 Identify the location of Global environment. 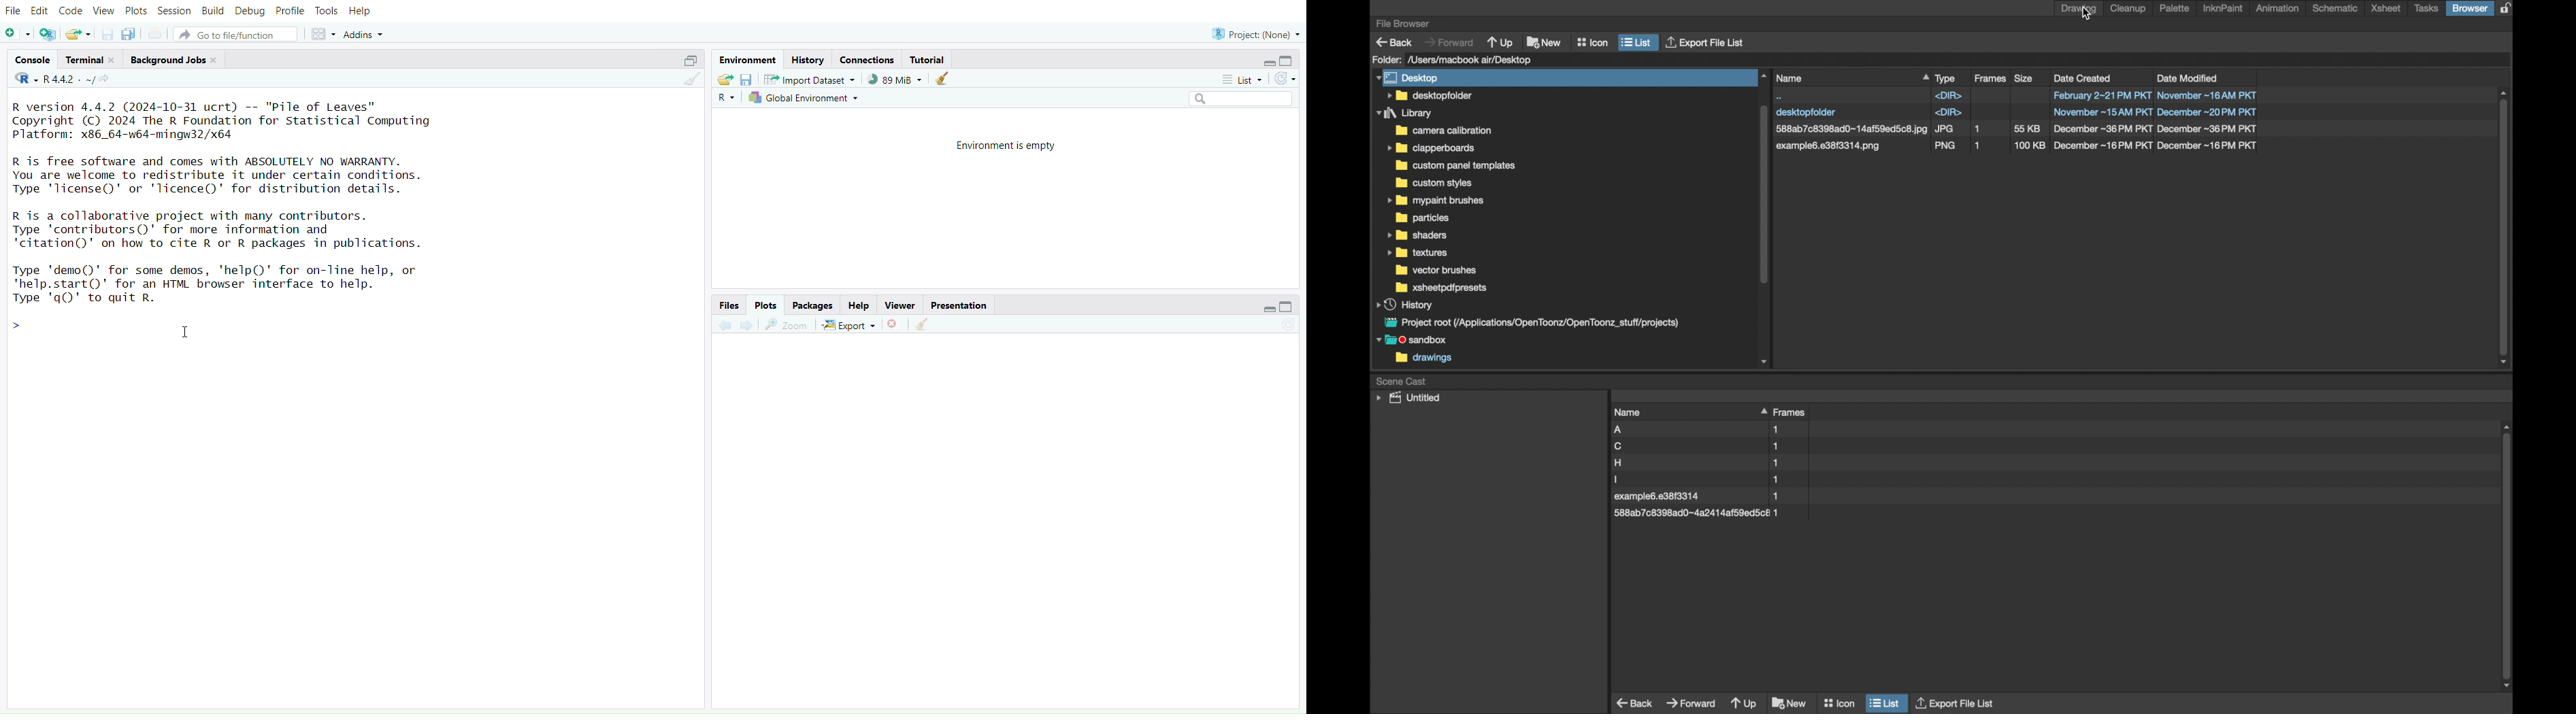
(806, 99).